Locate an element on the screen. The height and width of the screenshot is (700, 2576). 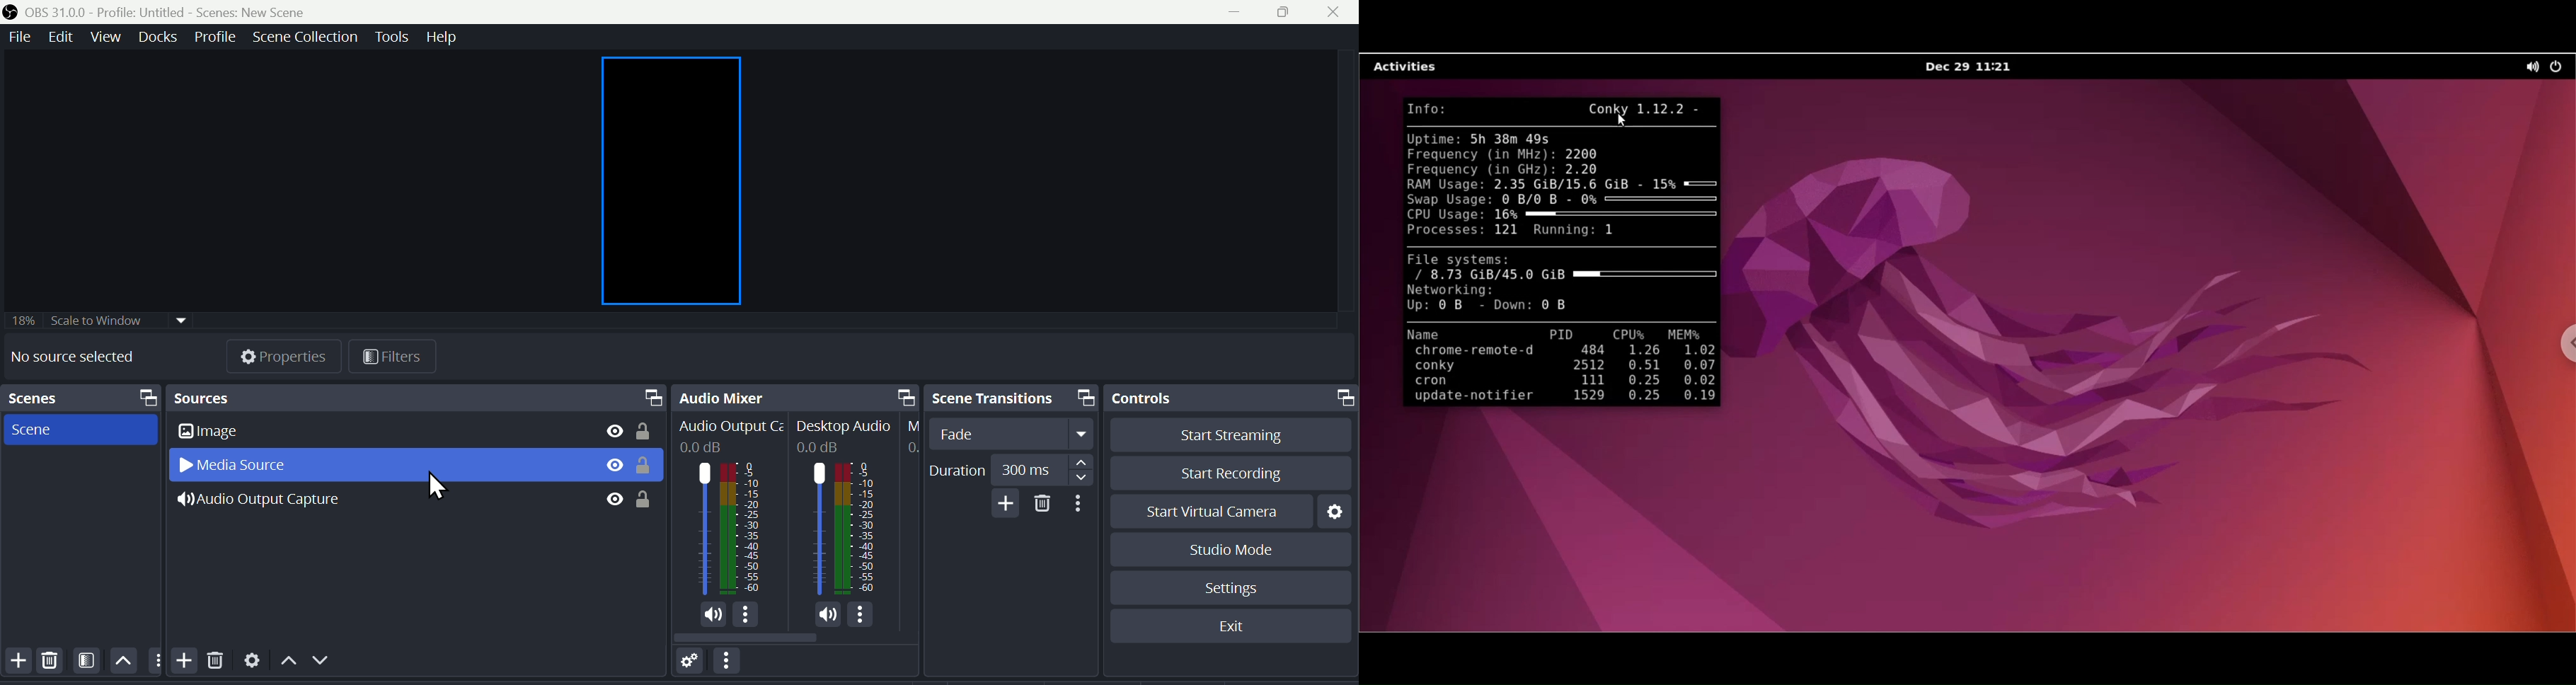
Sound is located at coordinates (828, 615).